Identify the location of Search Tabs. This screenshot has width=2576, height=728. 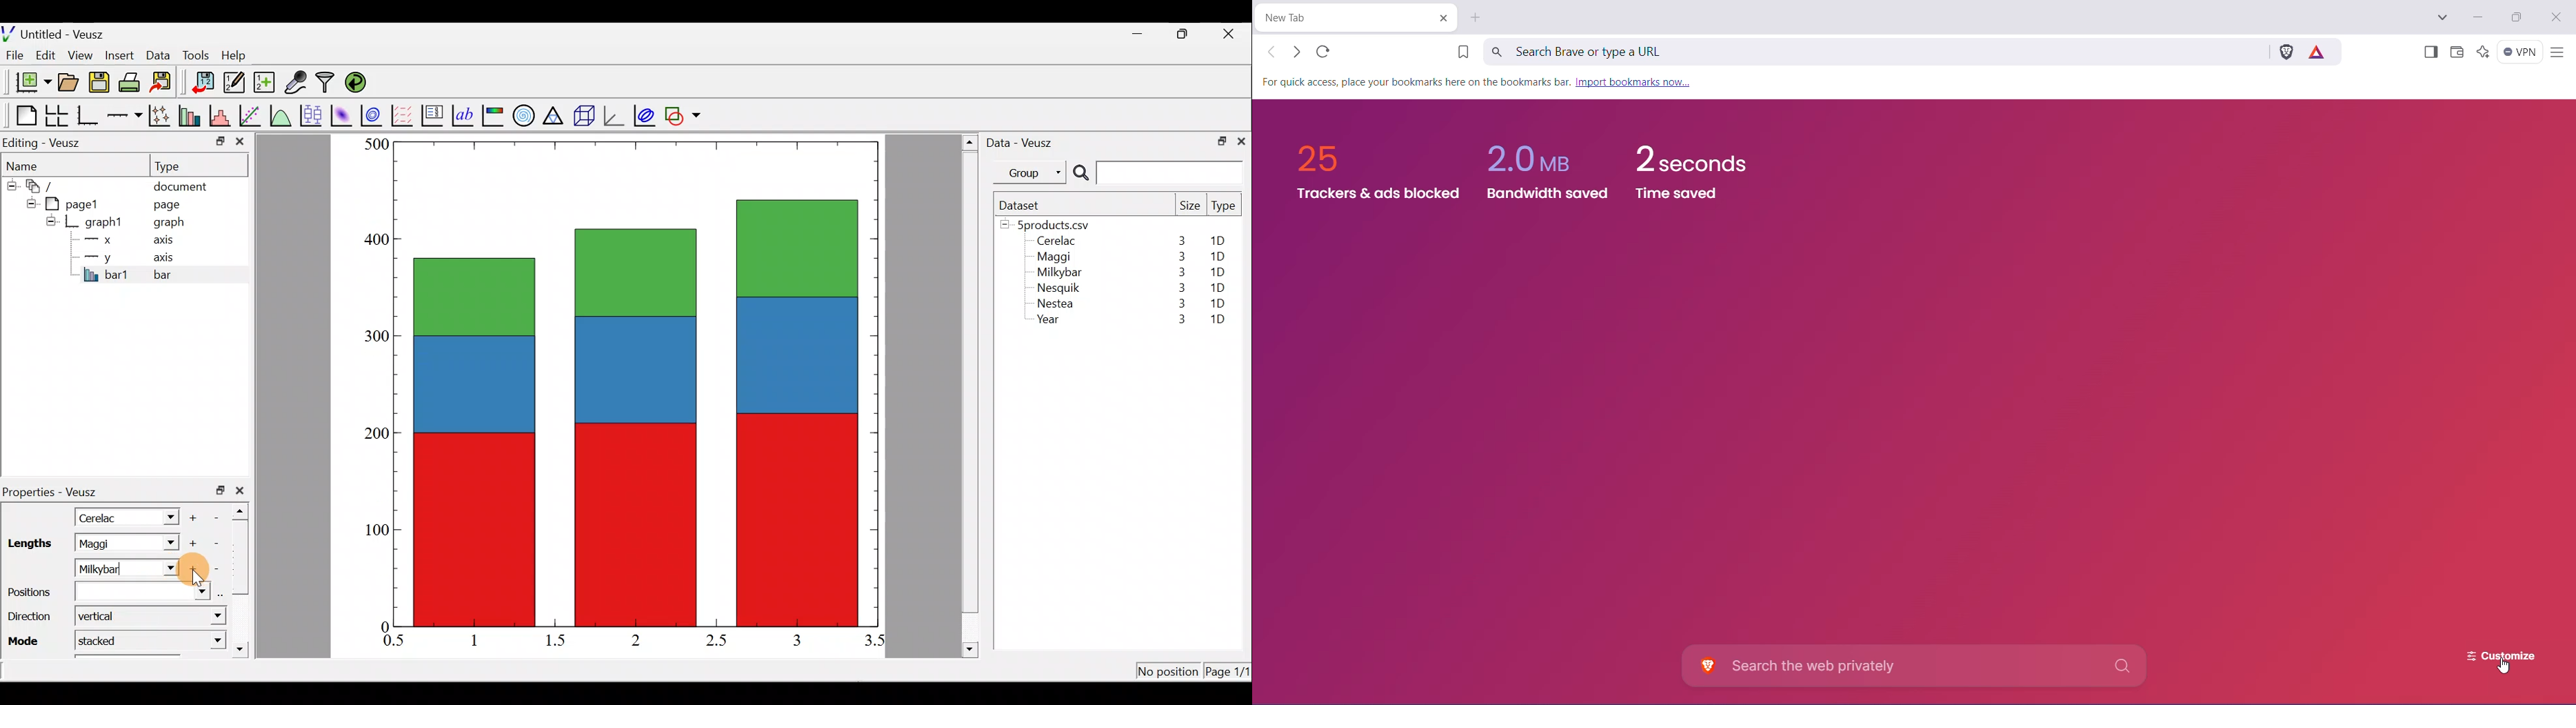
(2443, 18).